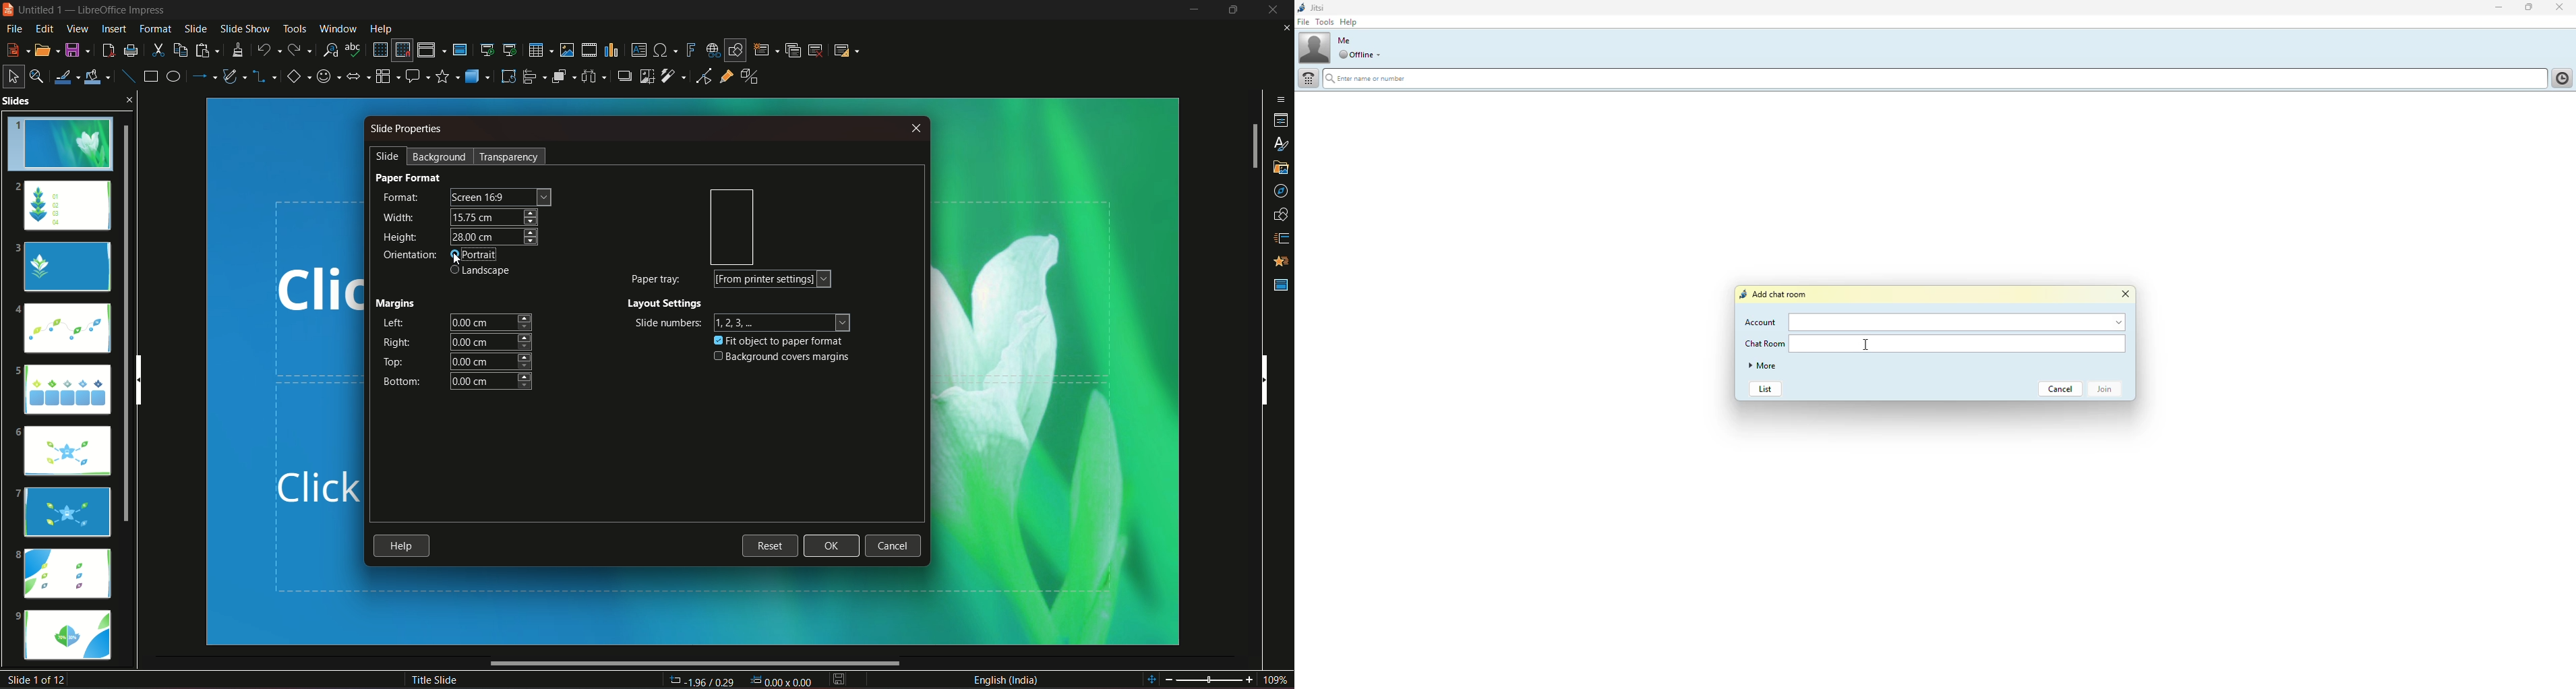  Describe the element at coordinates (78, 49) in the screenshot. I see `save` at that location.